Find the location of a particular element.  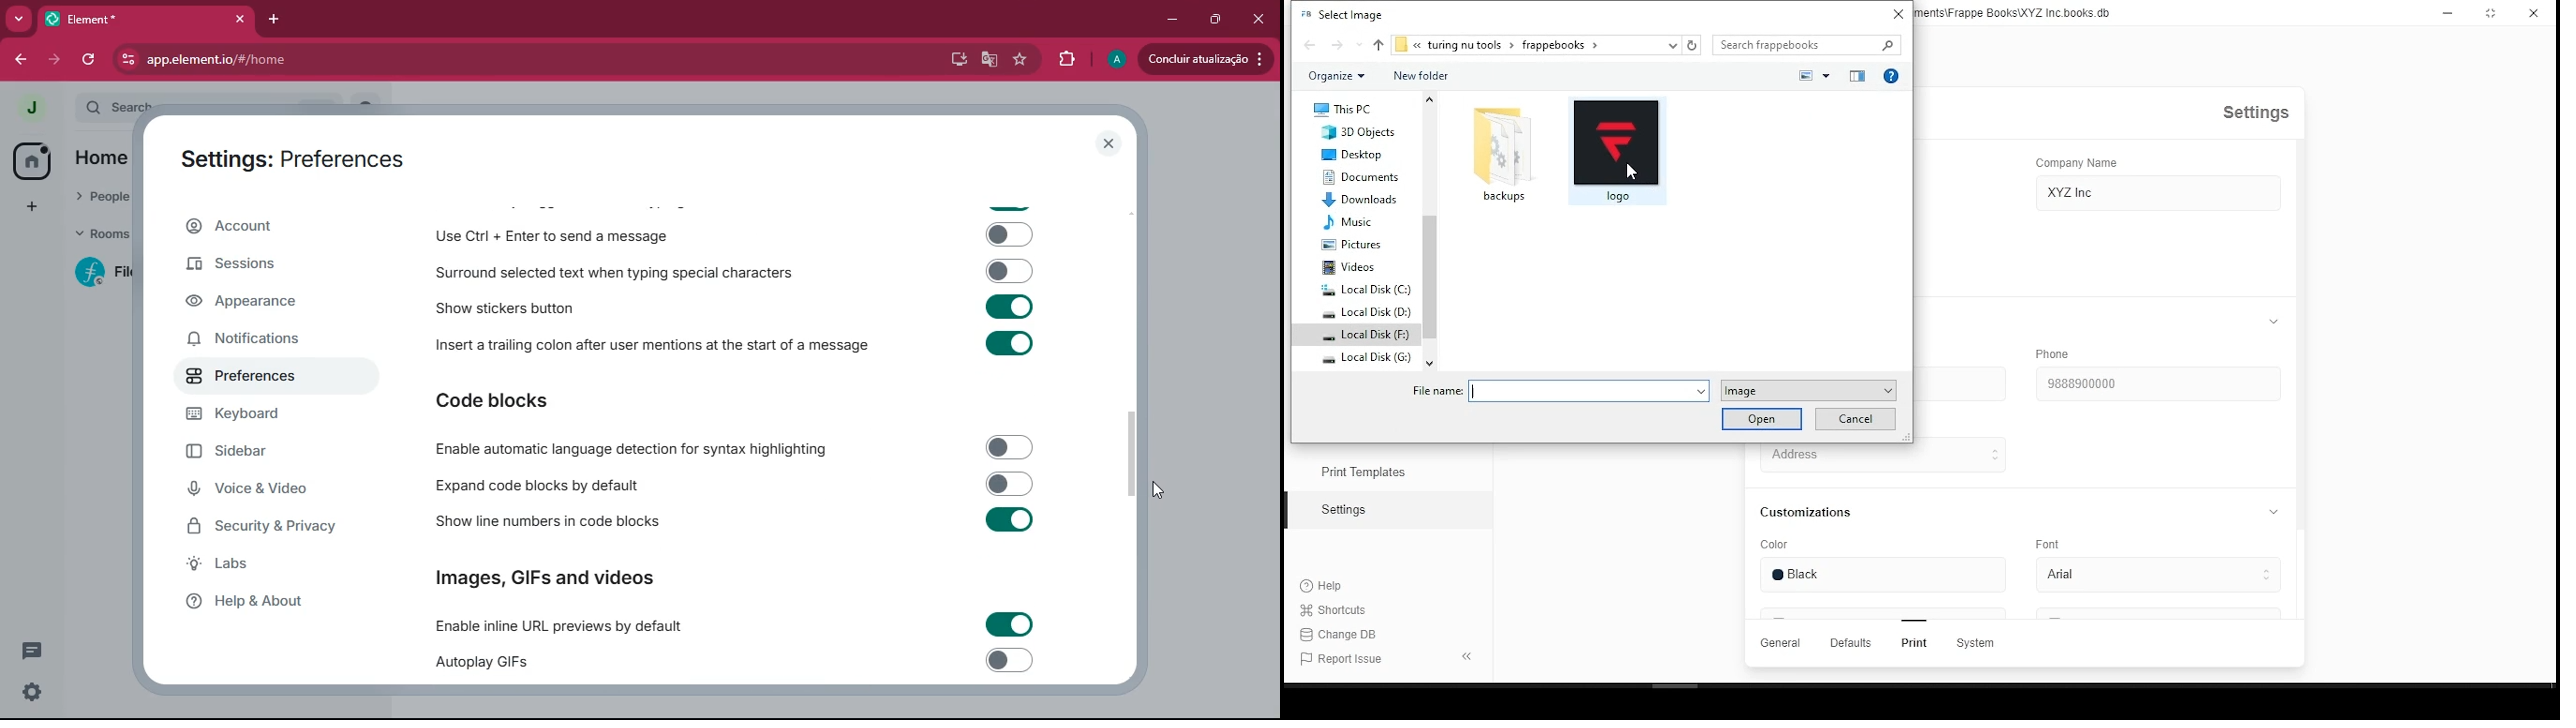

Color is located at coordinates (1774, 545).